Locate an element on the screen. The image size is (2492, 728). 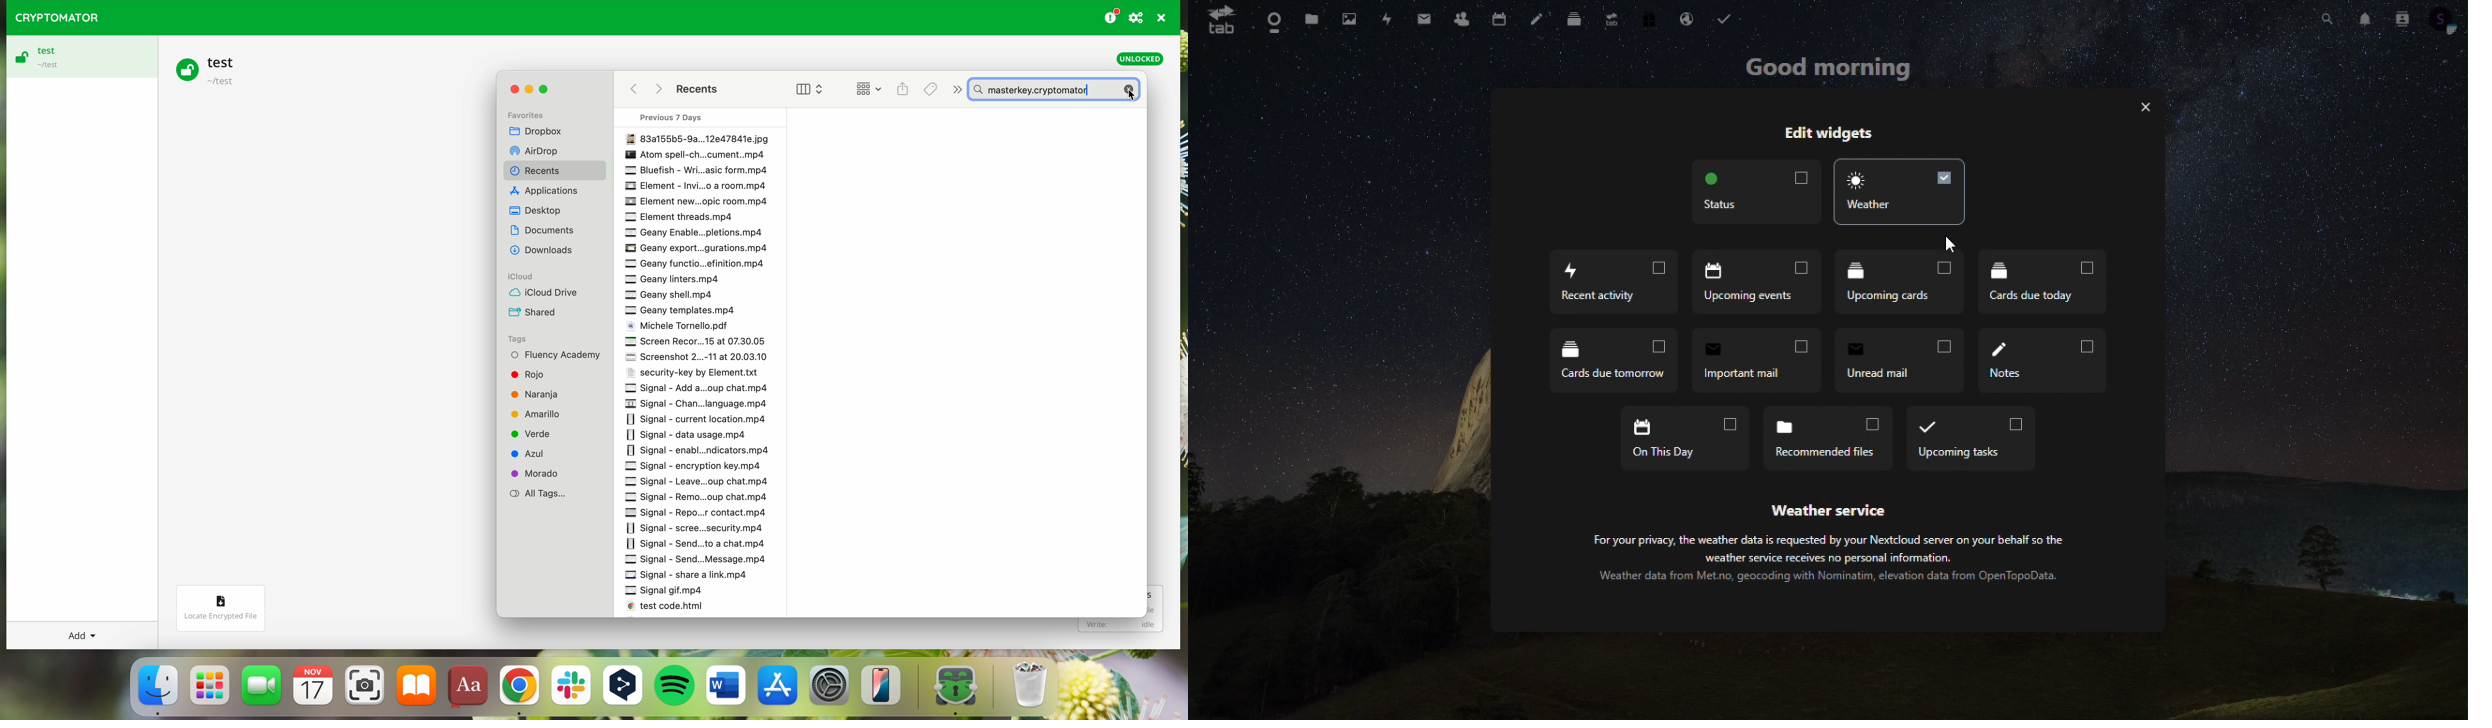
on the day is located at coordinates (1688, 438).